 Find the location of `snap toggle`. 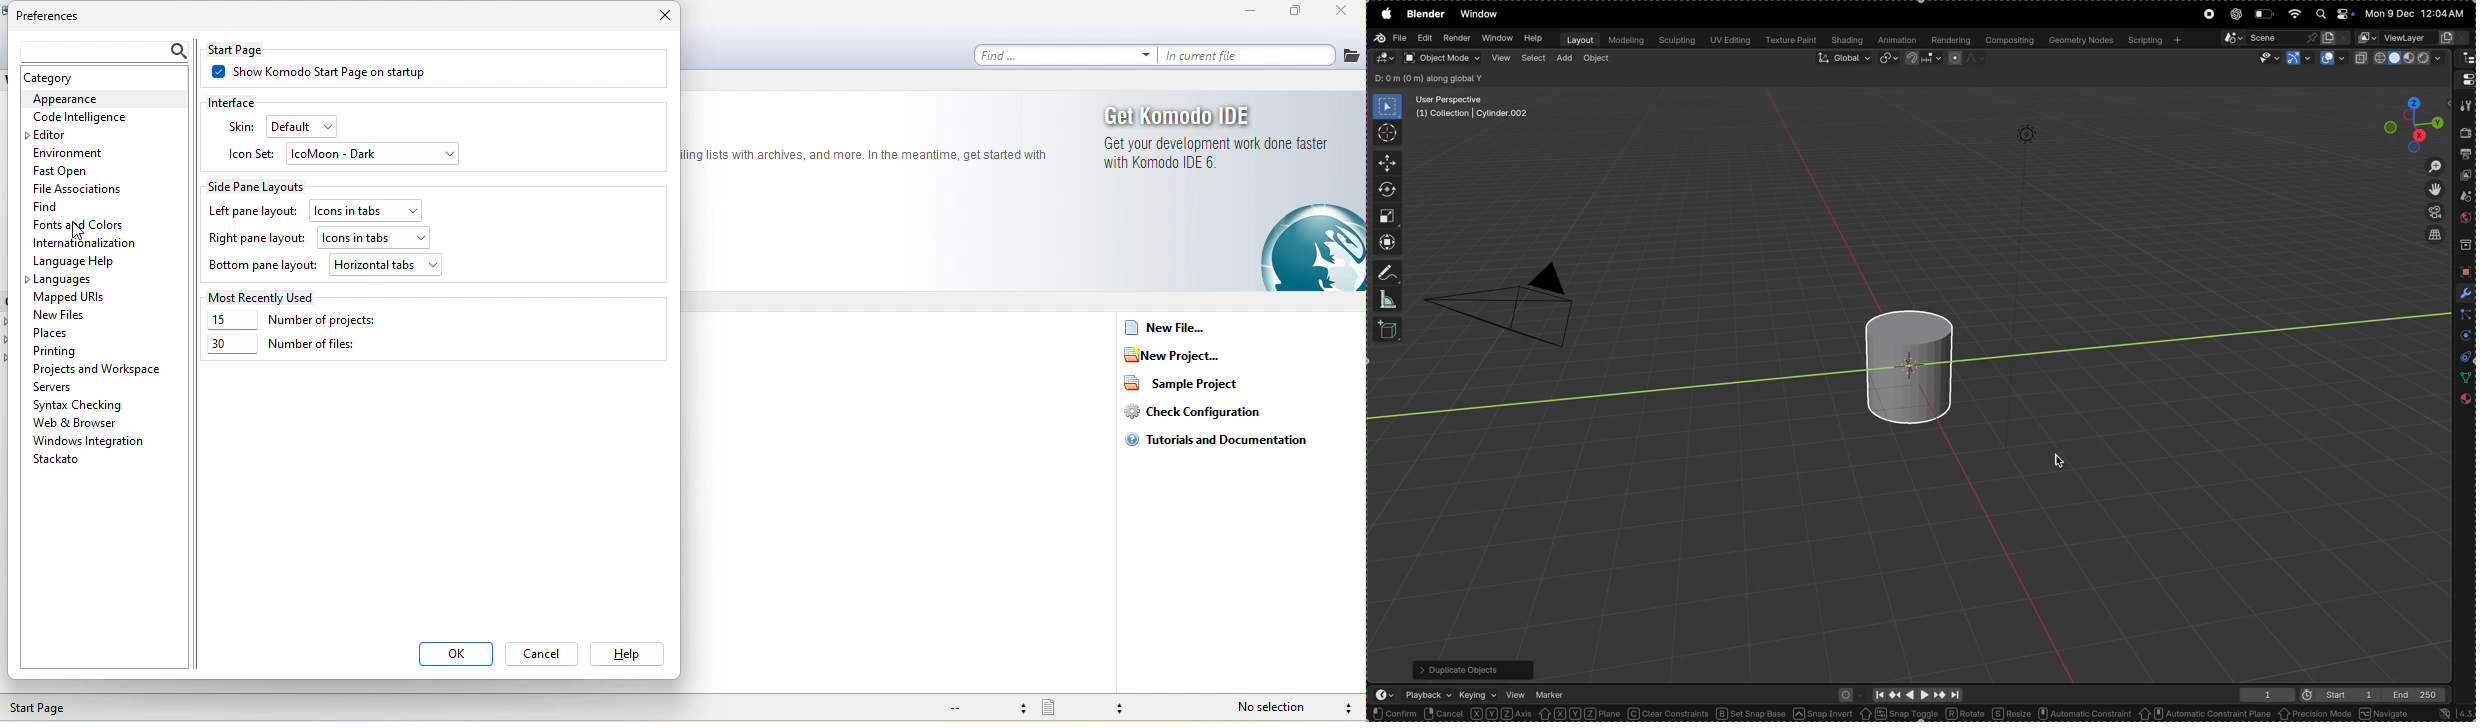

snap toggle is located at coordinates (1899, 713).